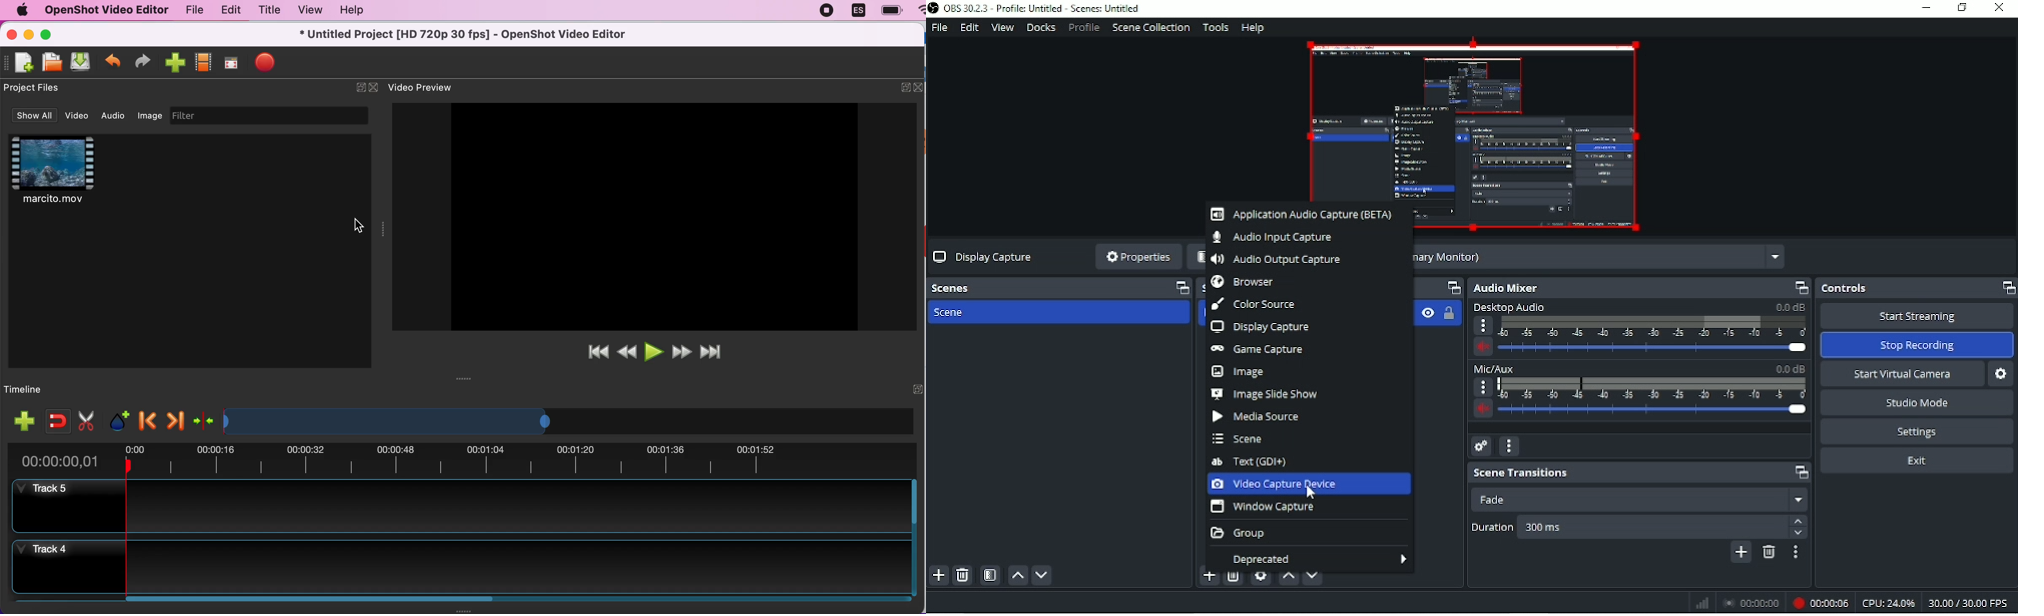 The width and height of the screenshot is (2044, 616). I want to click on openshot video editor, so click(104, 11).